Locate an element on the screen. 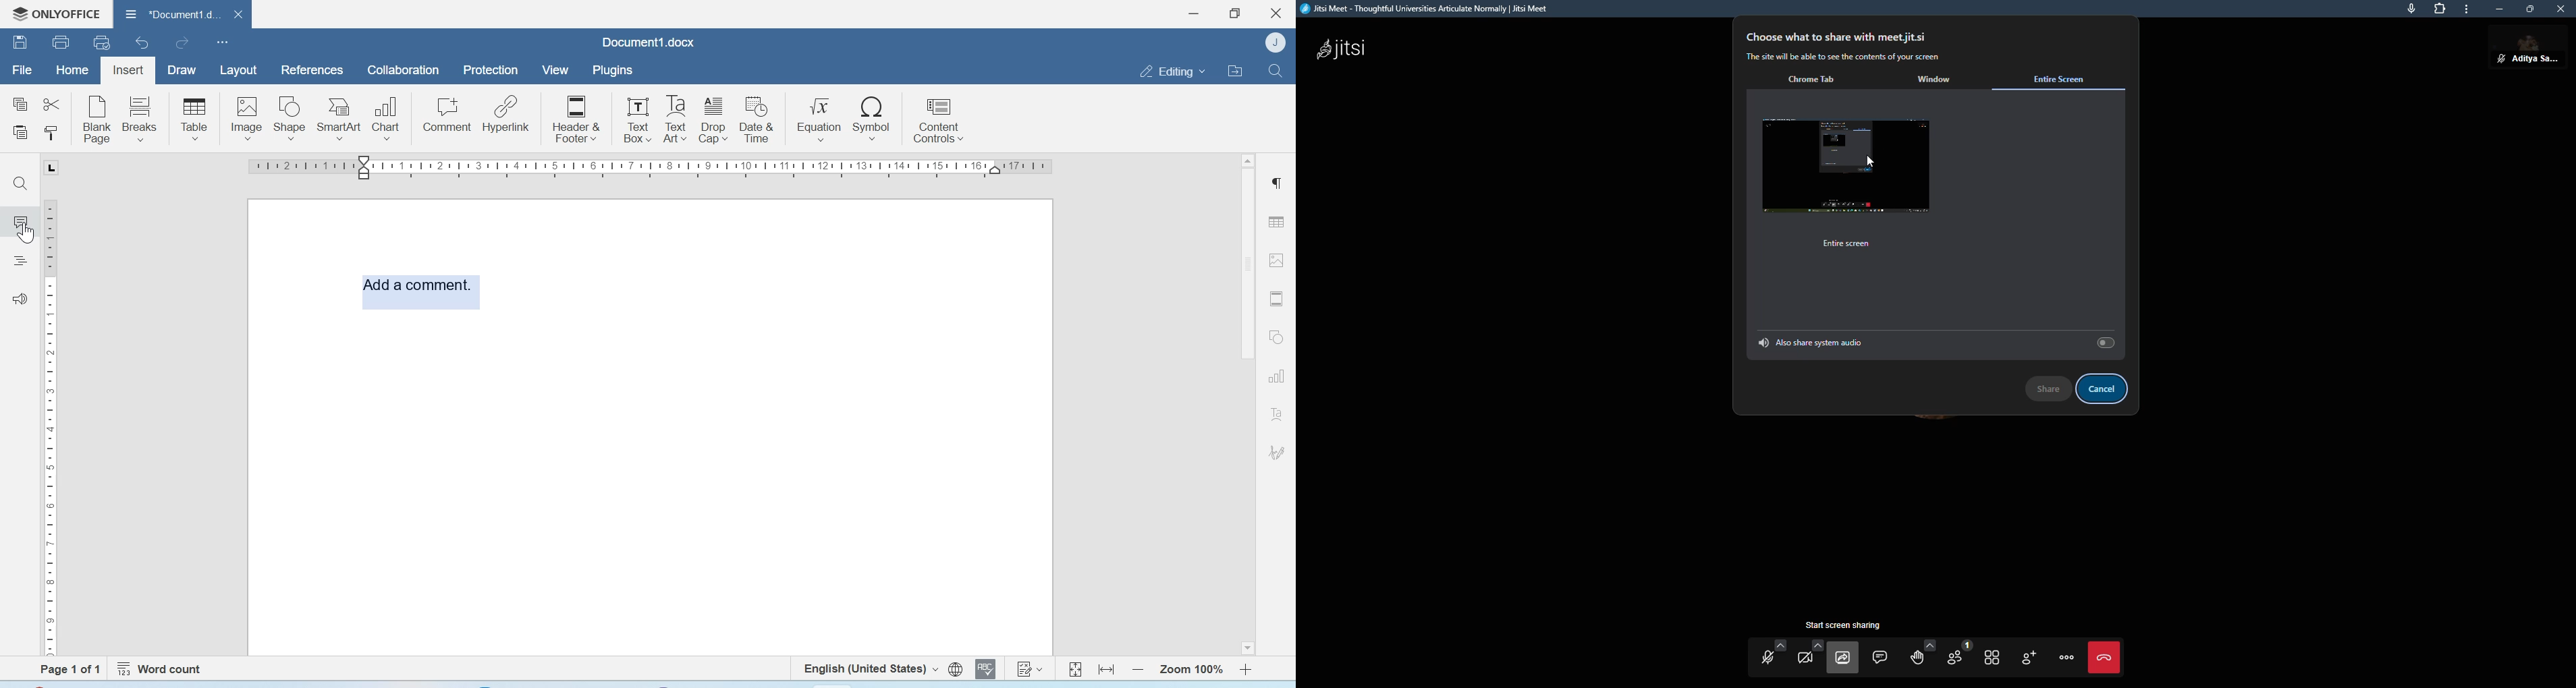 Image resolution: width=2576 pixels, height=700 pixels. Text Box is located at coordinates (634, 119).